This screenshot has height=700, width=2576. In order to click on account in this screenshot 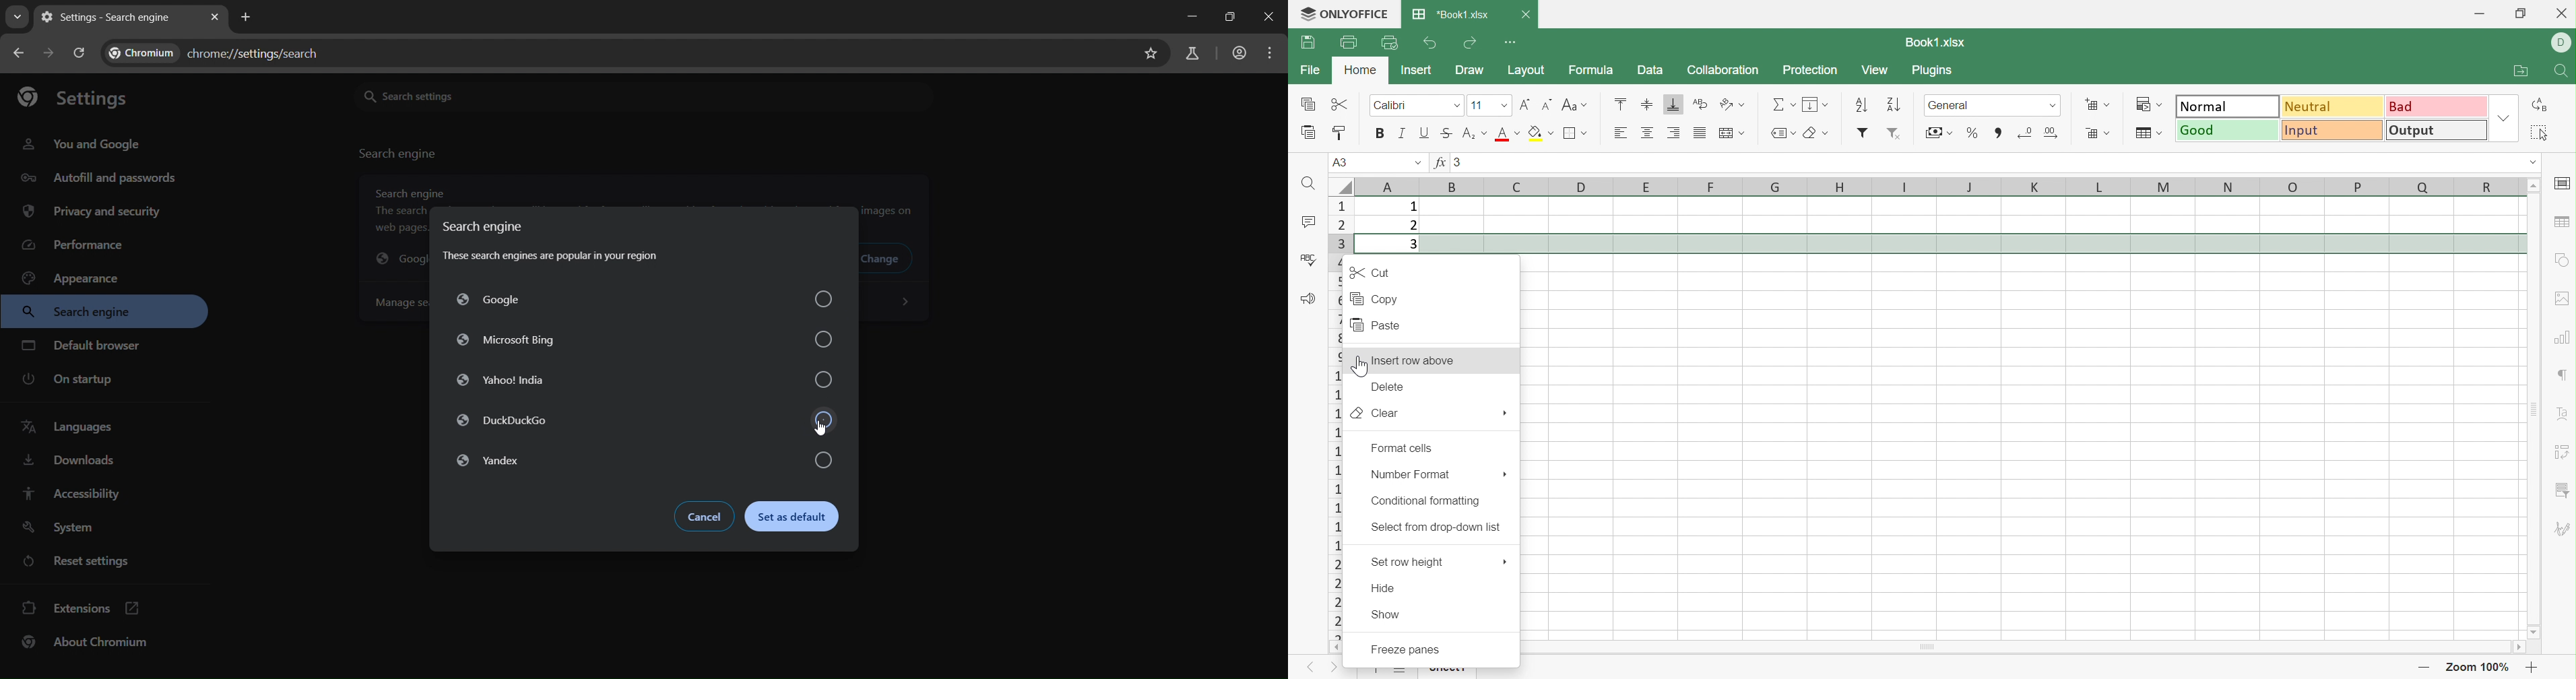, I will do `click(1240, 55)`.